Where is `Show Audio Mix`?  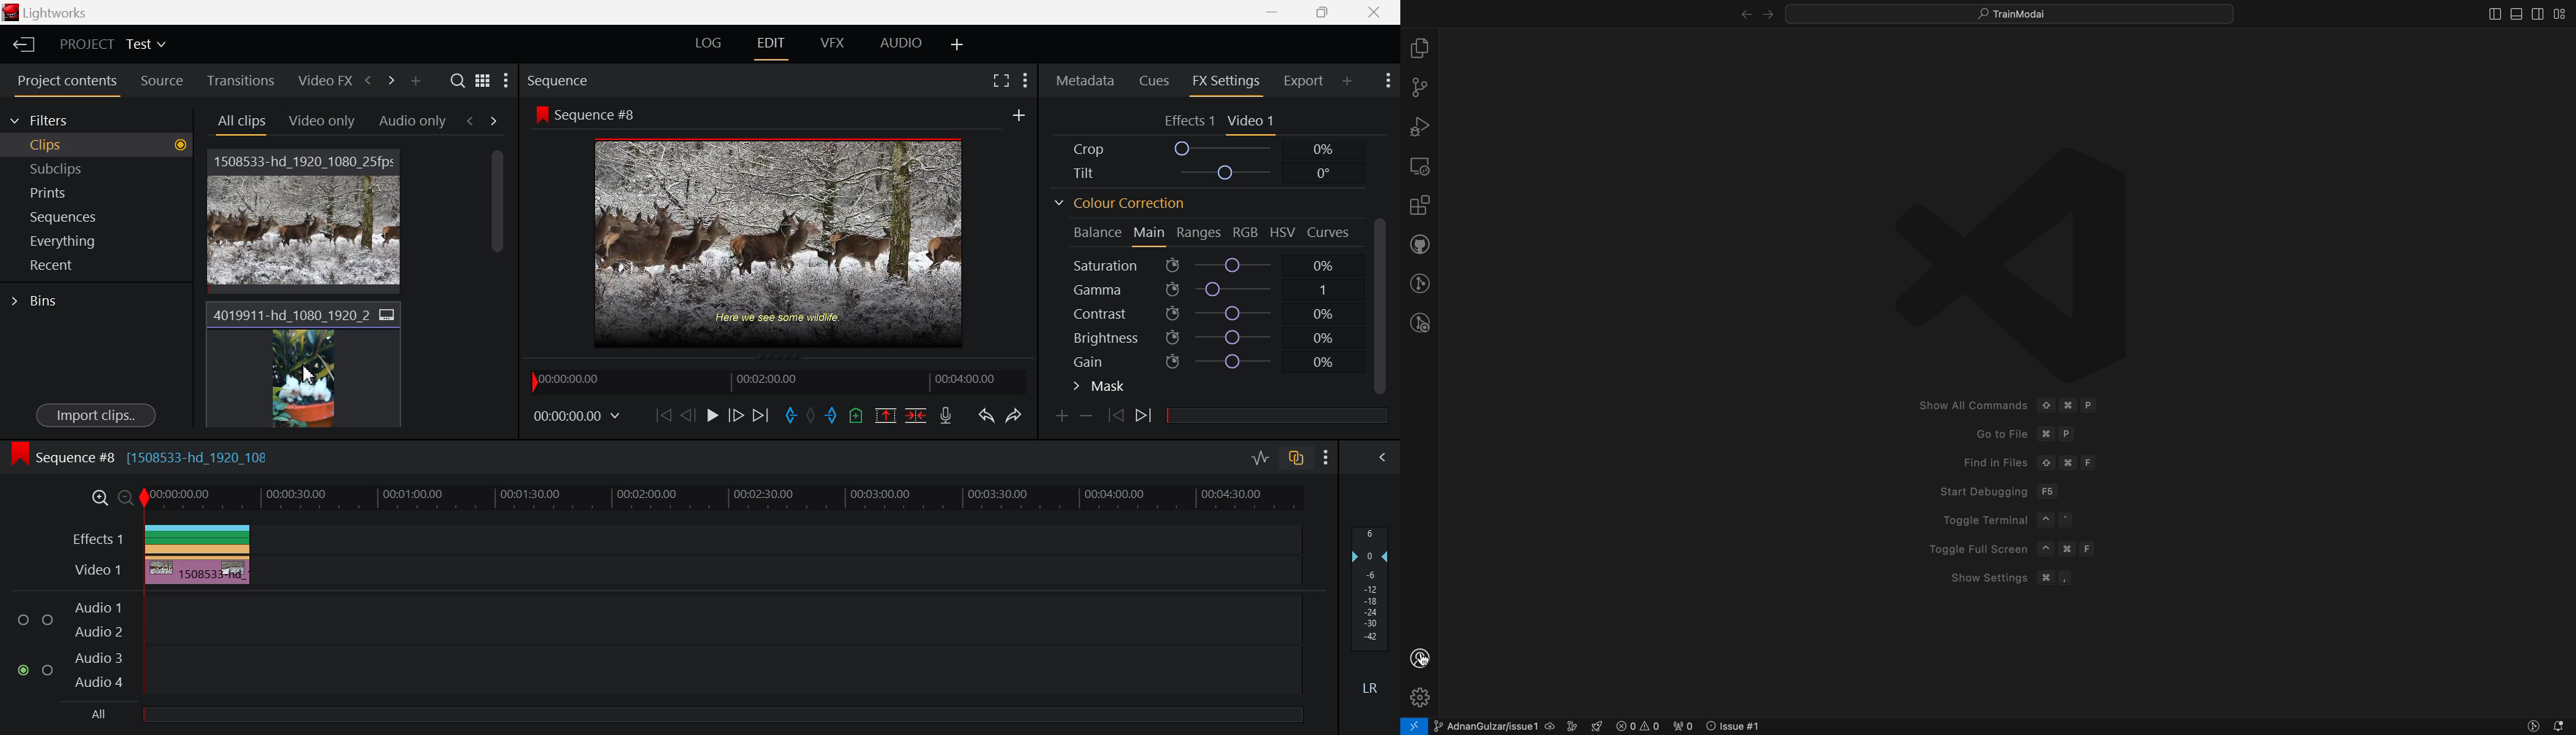 Show Audio Mix is located at coordinates (1382, 456).